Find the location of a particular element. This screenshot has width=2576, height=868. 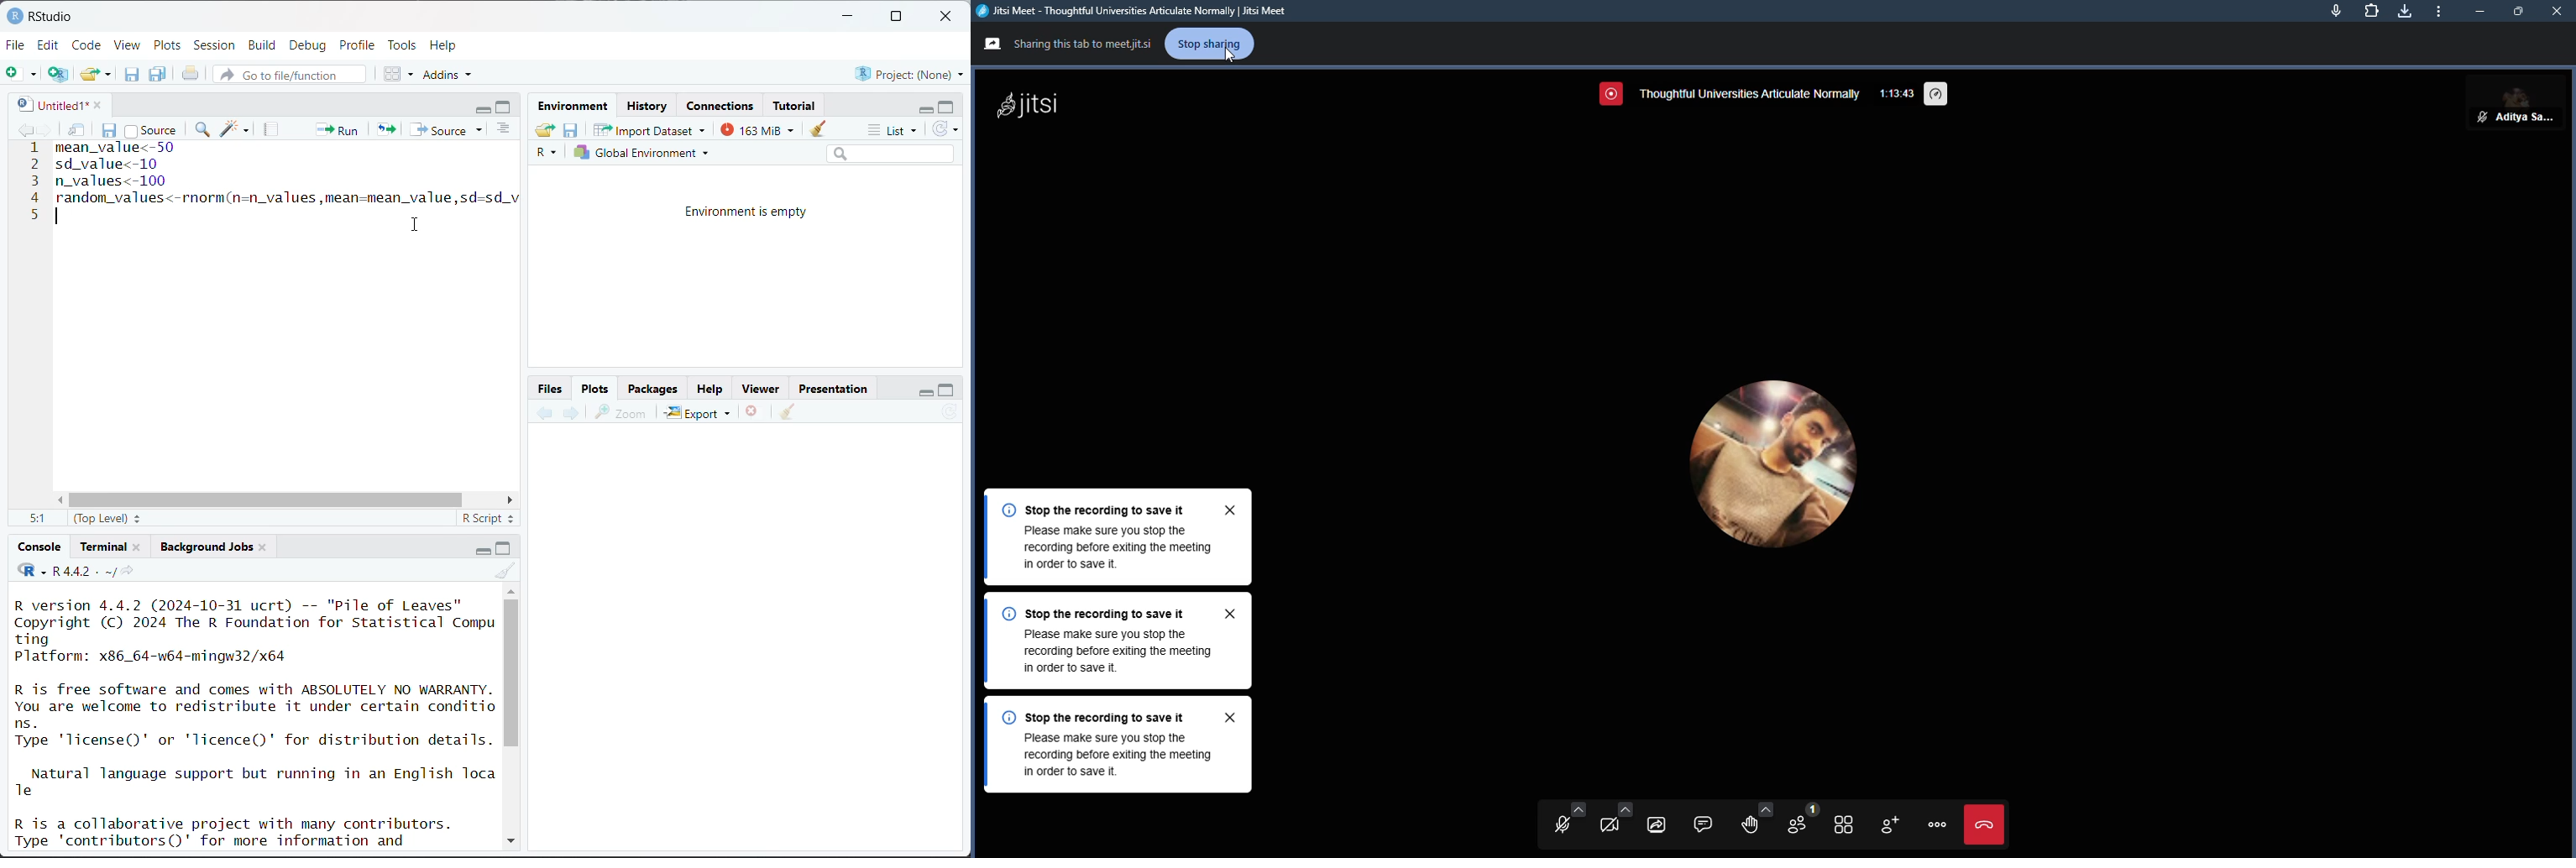

profile picture is located at coordinates (1774, 463).